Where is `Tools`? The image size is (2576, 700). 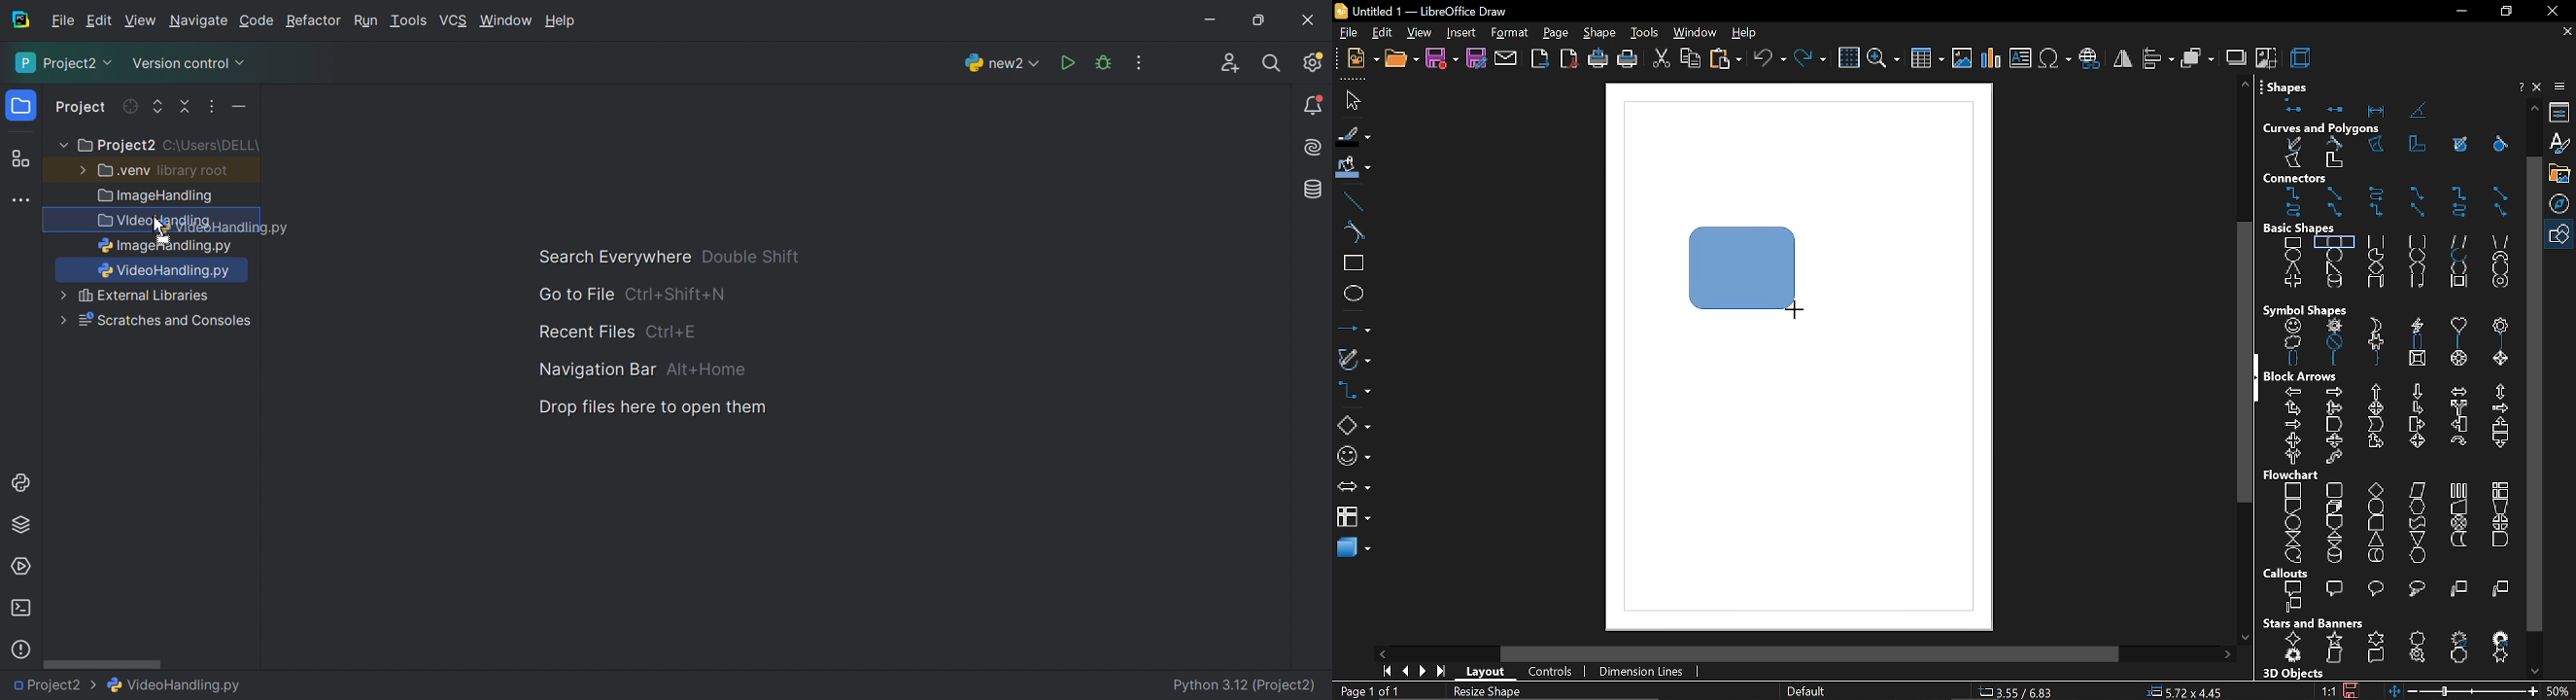
Tools is located at coordinates (407, 21).